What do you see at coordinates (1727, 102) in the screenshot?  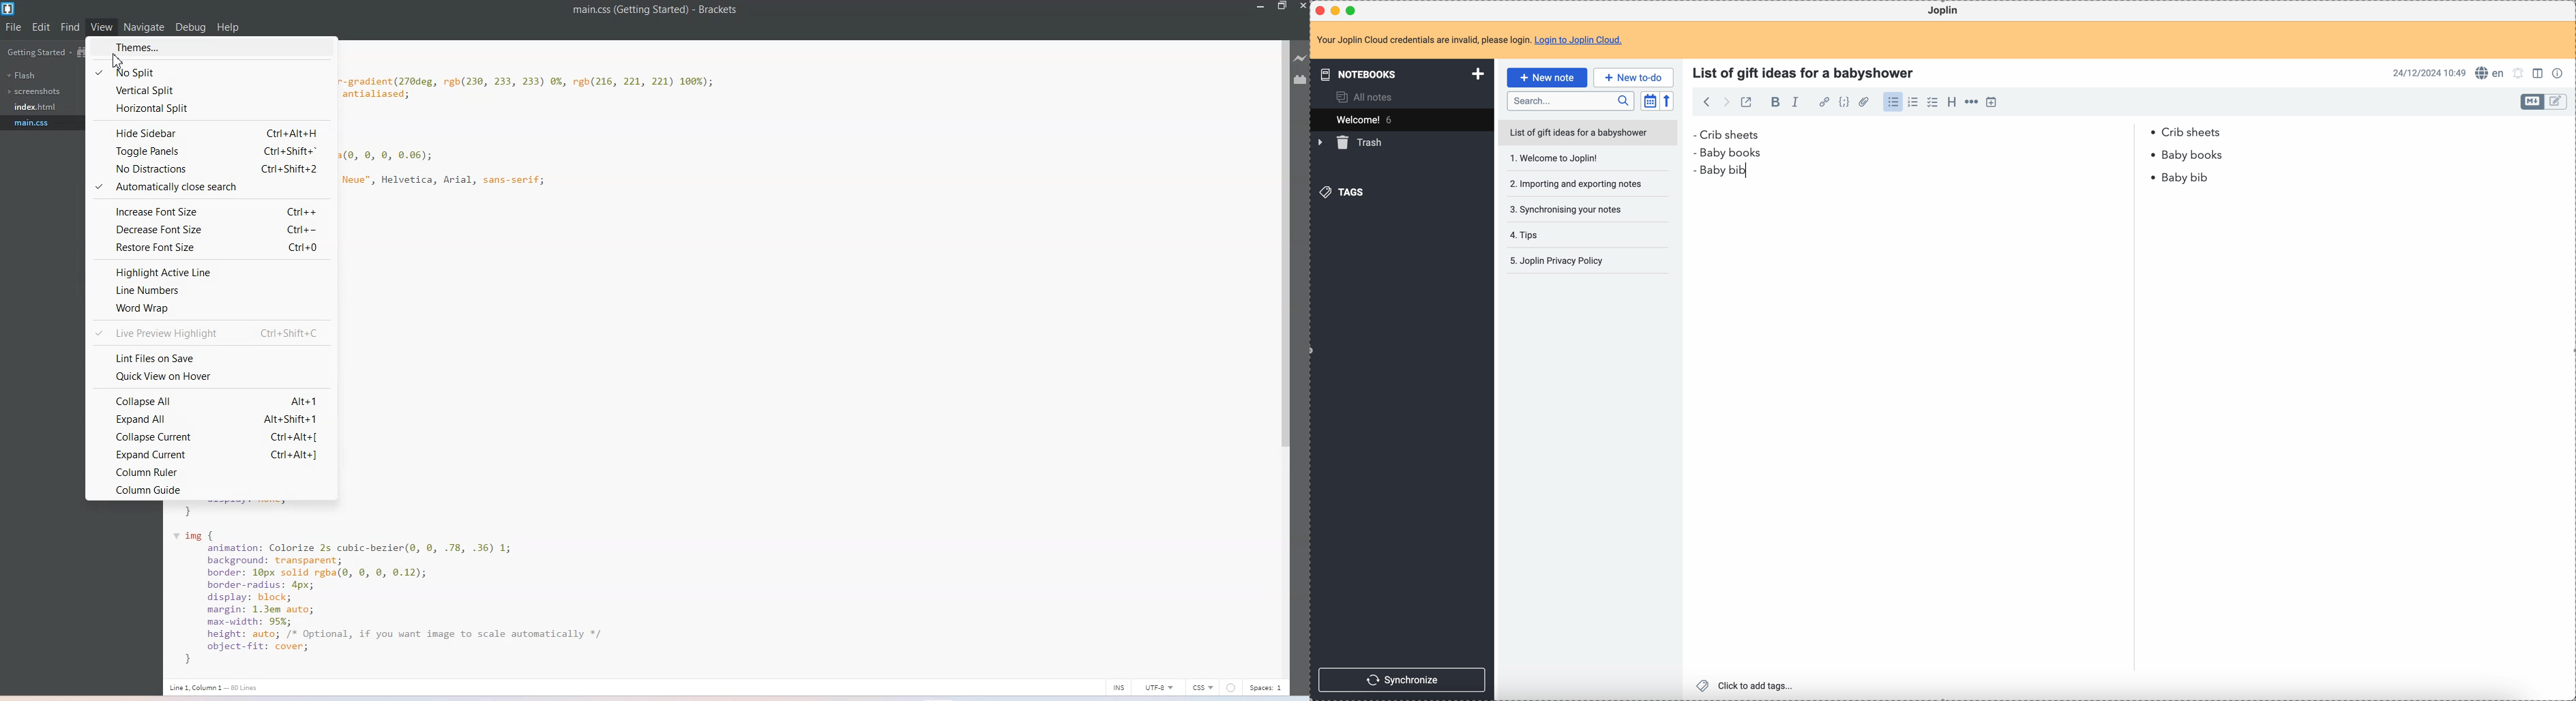 I see `foward` at bounding box center [1727, 102].